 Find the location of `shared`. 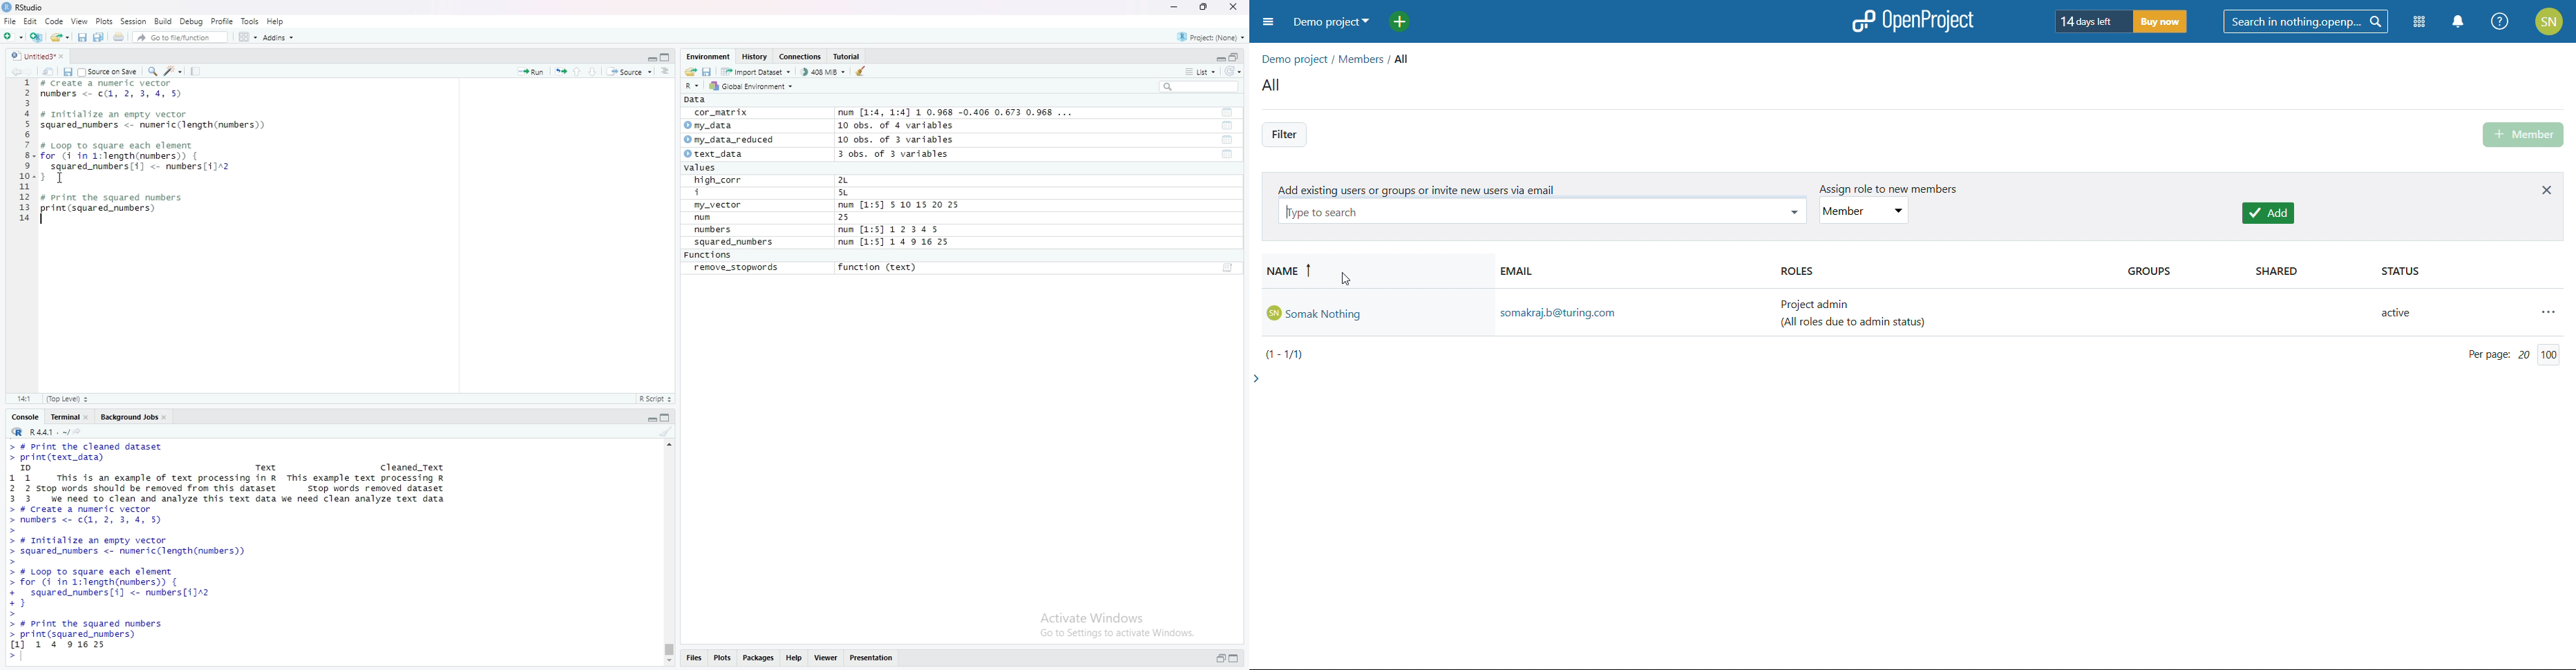

shared is located at coordinates (2302, 272).